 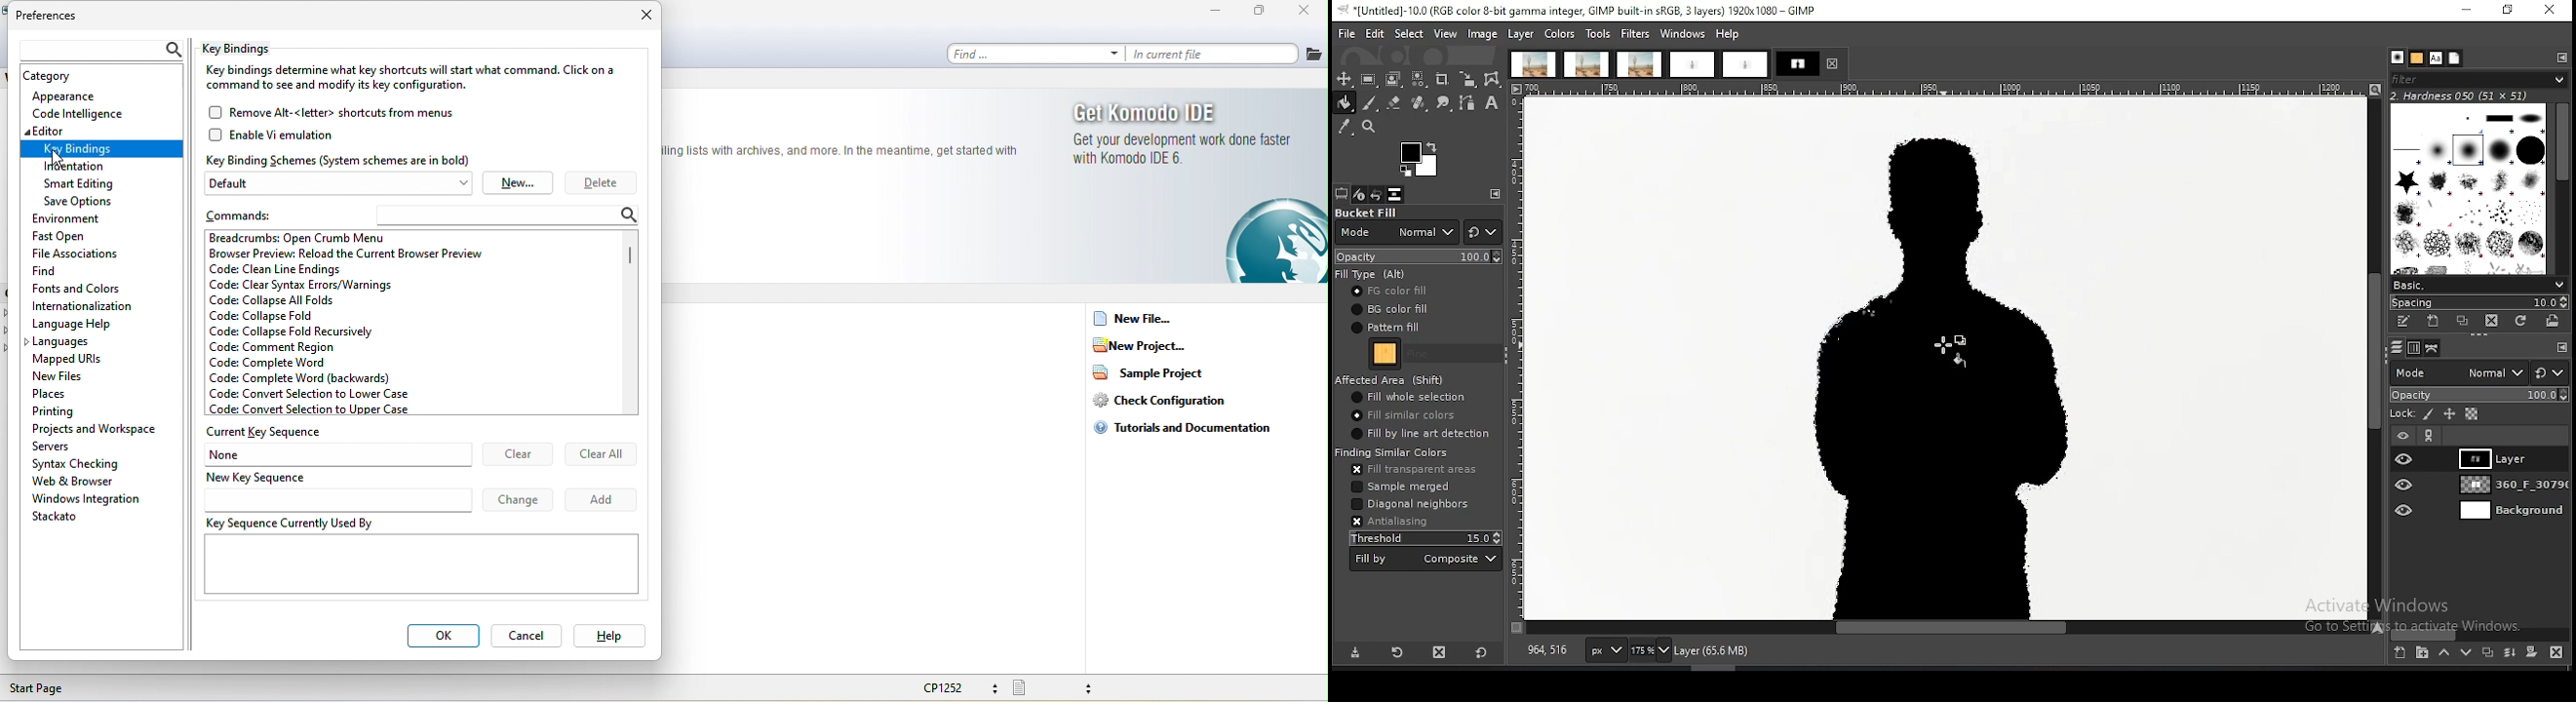 I want to click on fill by art detection, so click(x=1420, y=433).